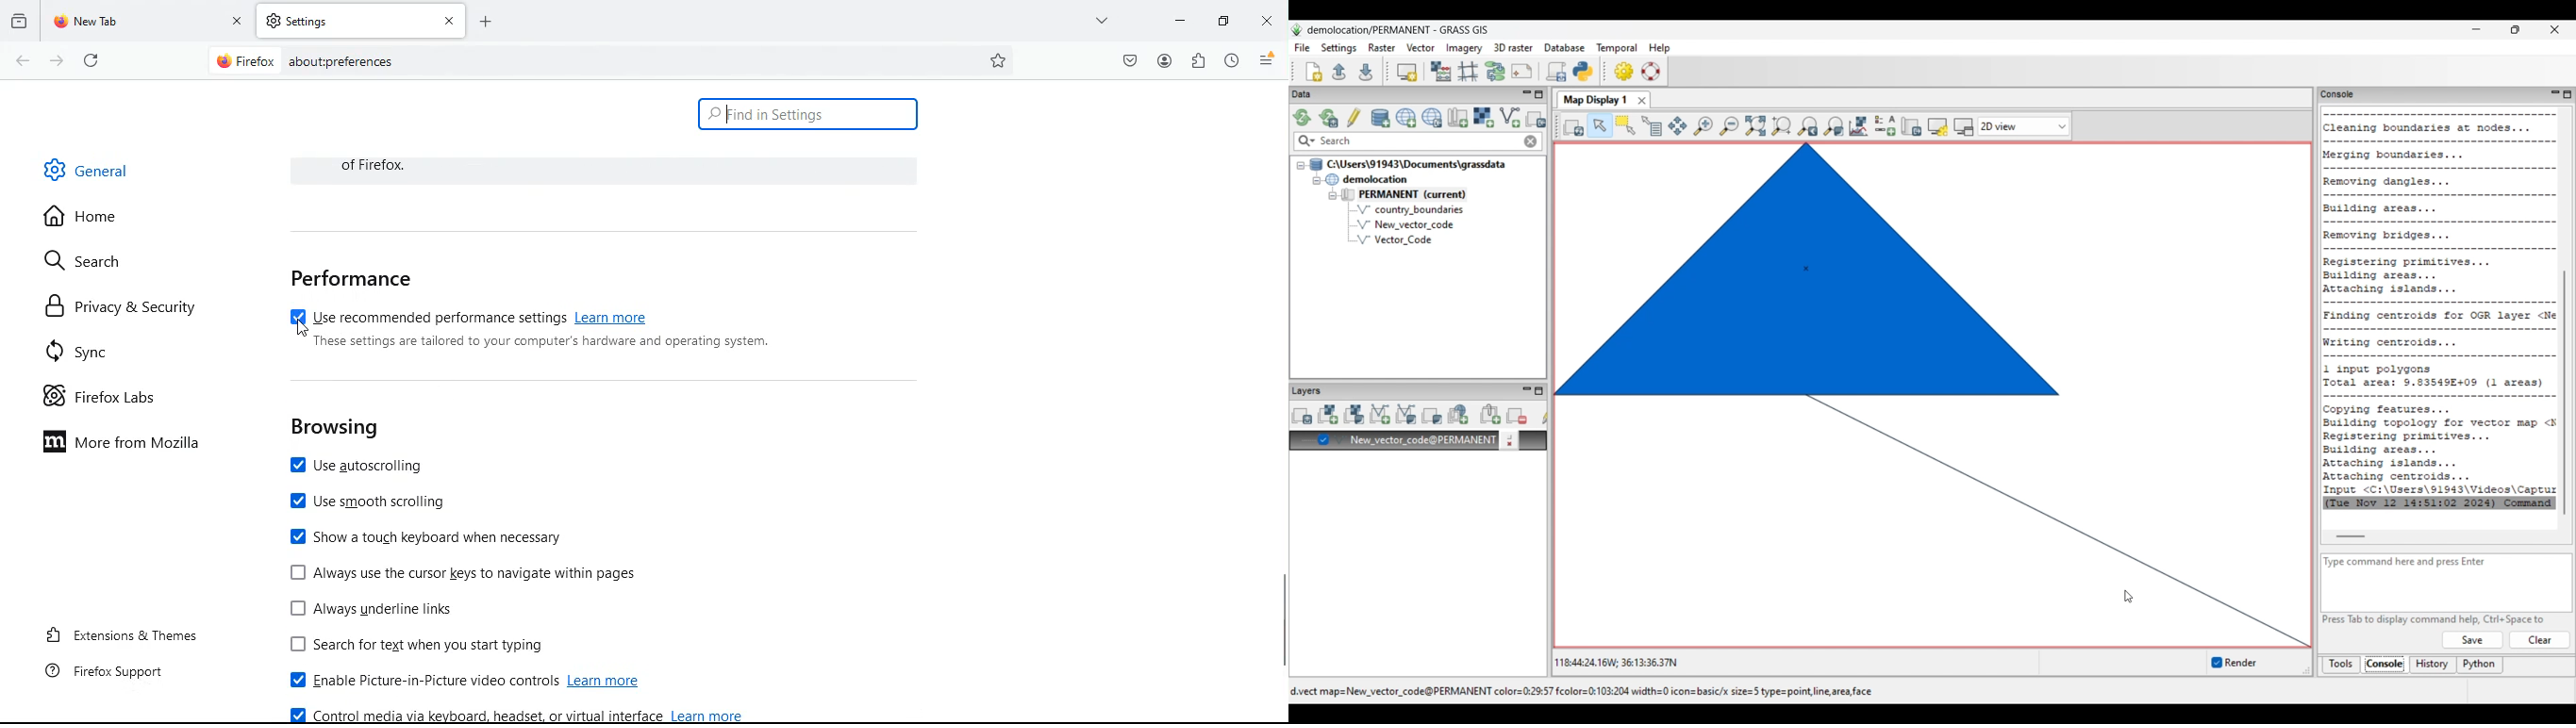 This screenshot has width=2576, height=728. I want to click on more, so click(1104, 20).